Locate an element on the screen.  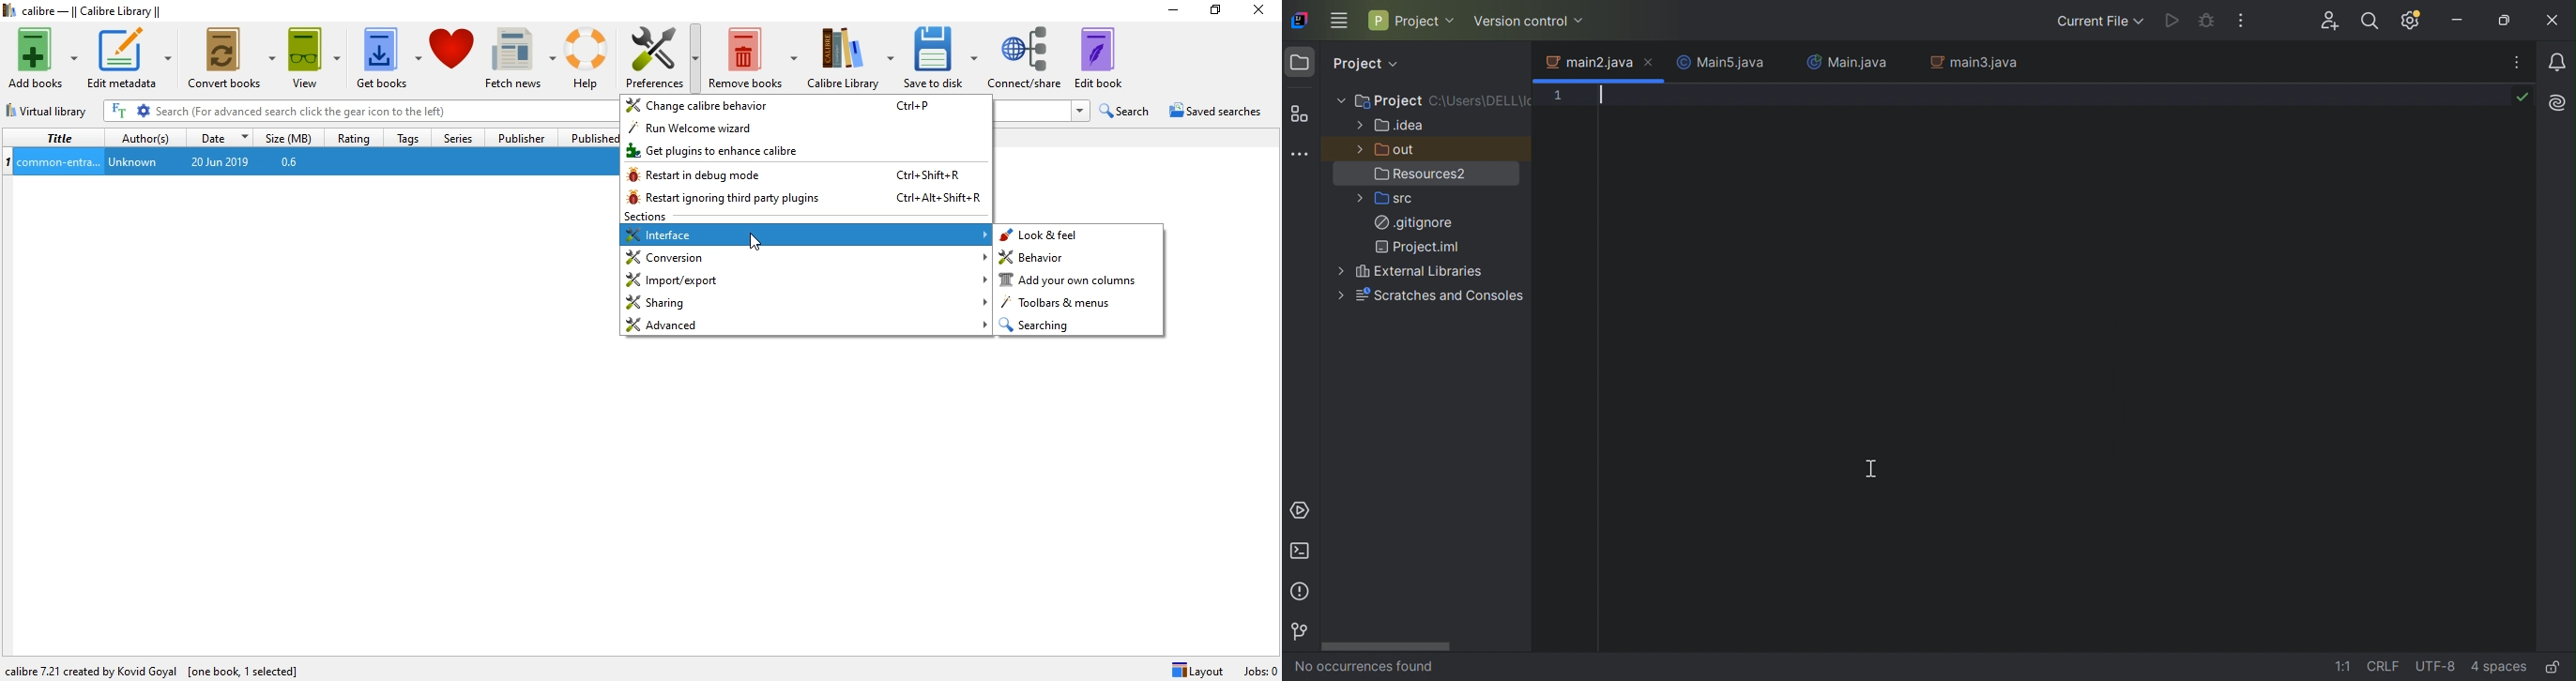
searching is located at coordinates (1076, 325).